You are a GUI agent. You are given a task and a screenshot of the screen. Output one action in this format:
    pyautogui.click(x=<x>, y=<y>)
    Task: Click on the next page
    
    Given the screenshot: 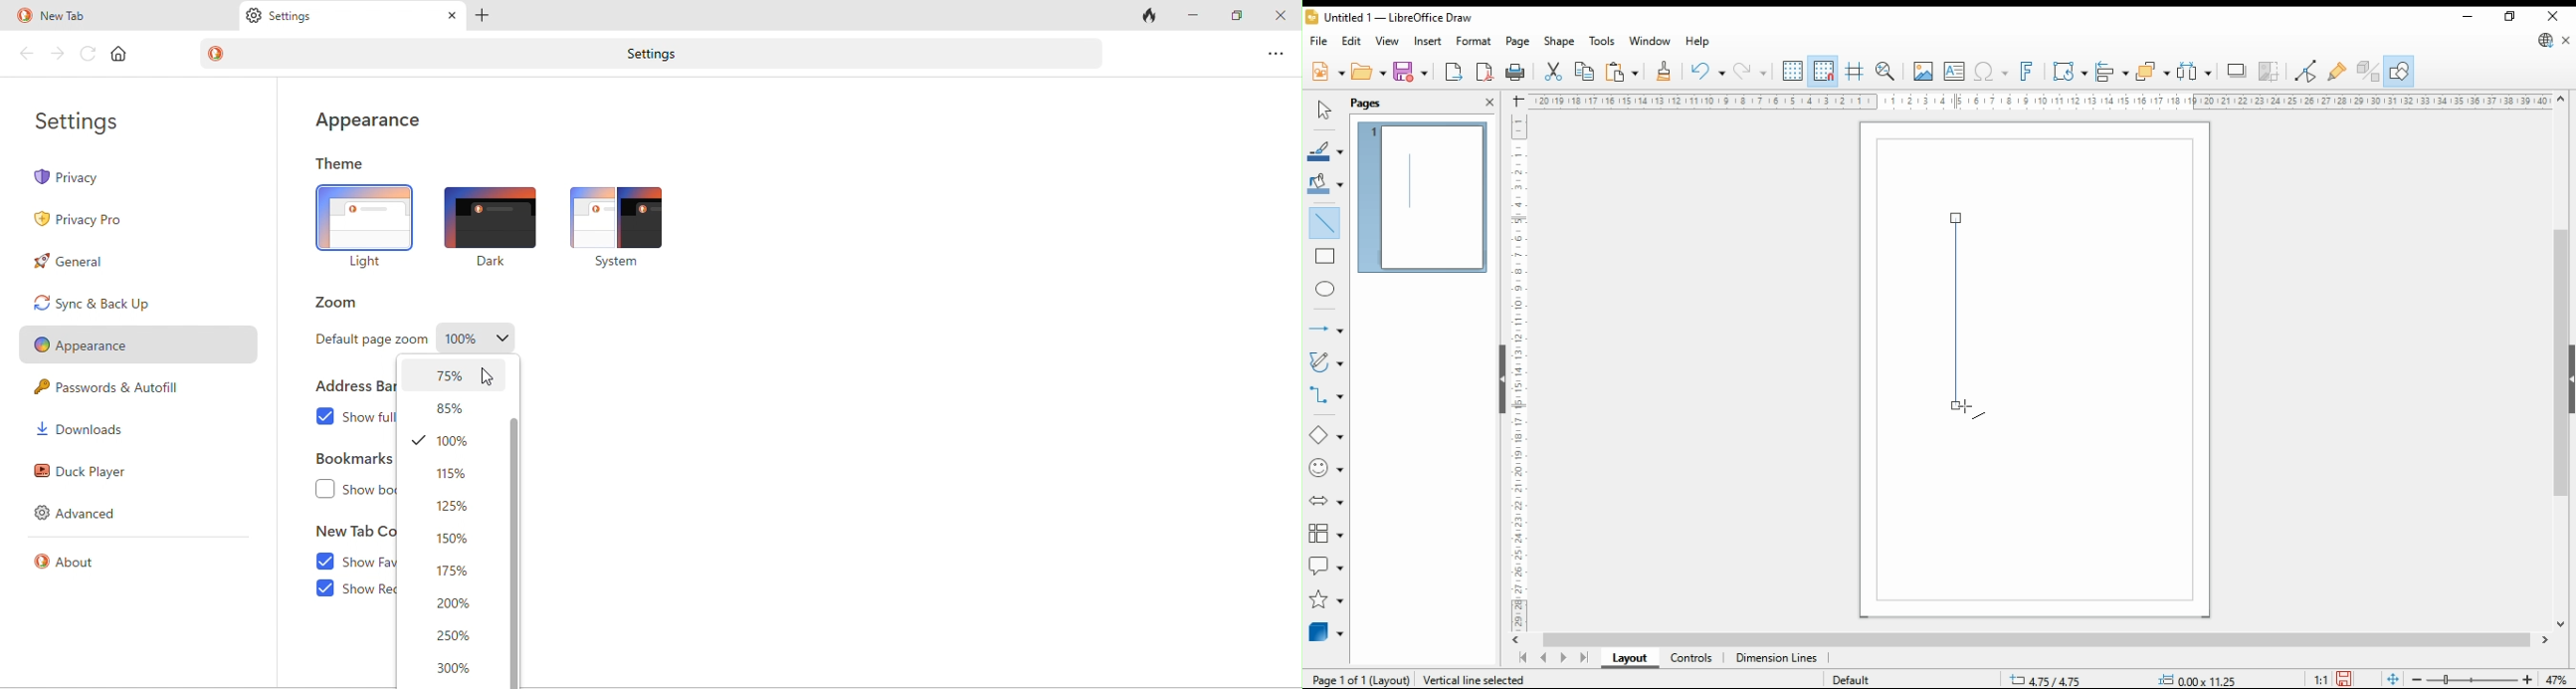 What is the action you would take?
    pyautogui.click(x=1567, y=658)
    